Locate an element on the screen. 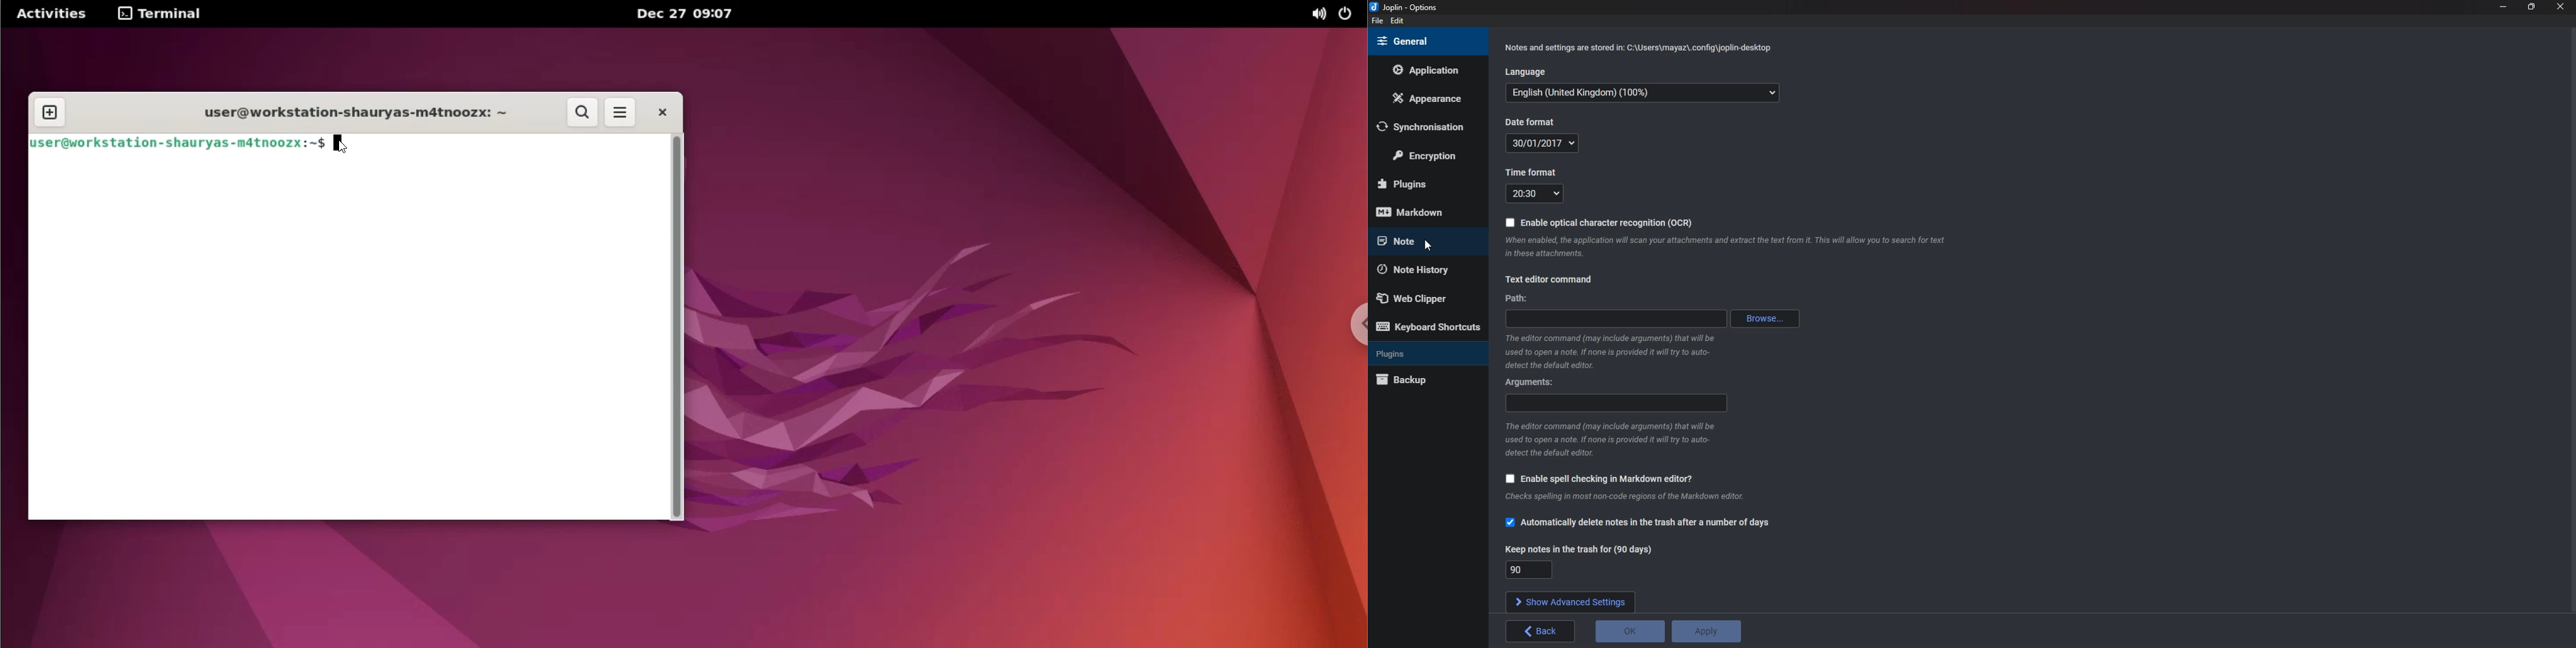  new tab is located at coordinates (45, 113).